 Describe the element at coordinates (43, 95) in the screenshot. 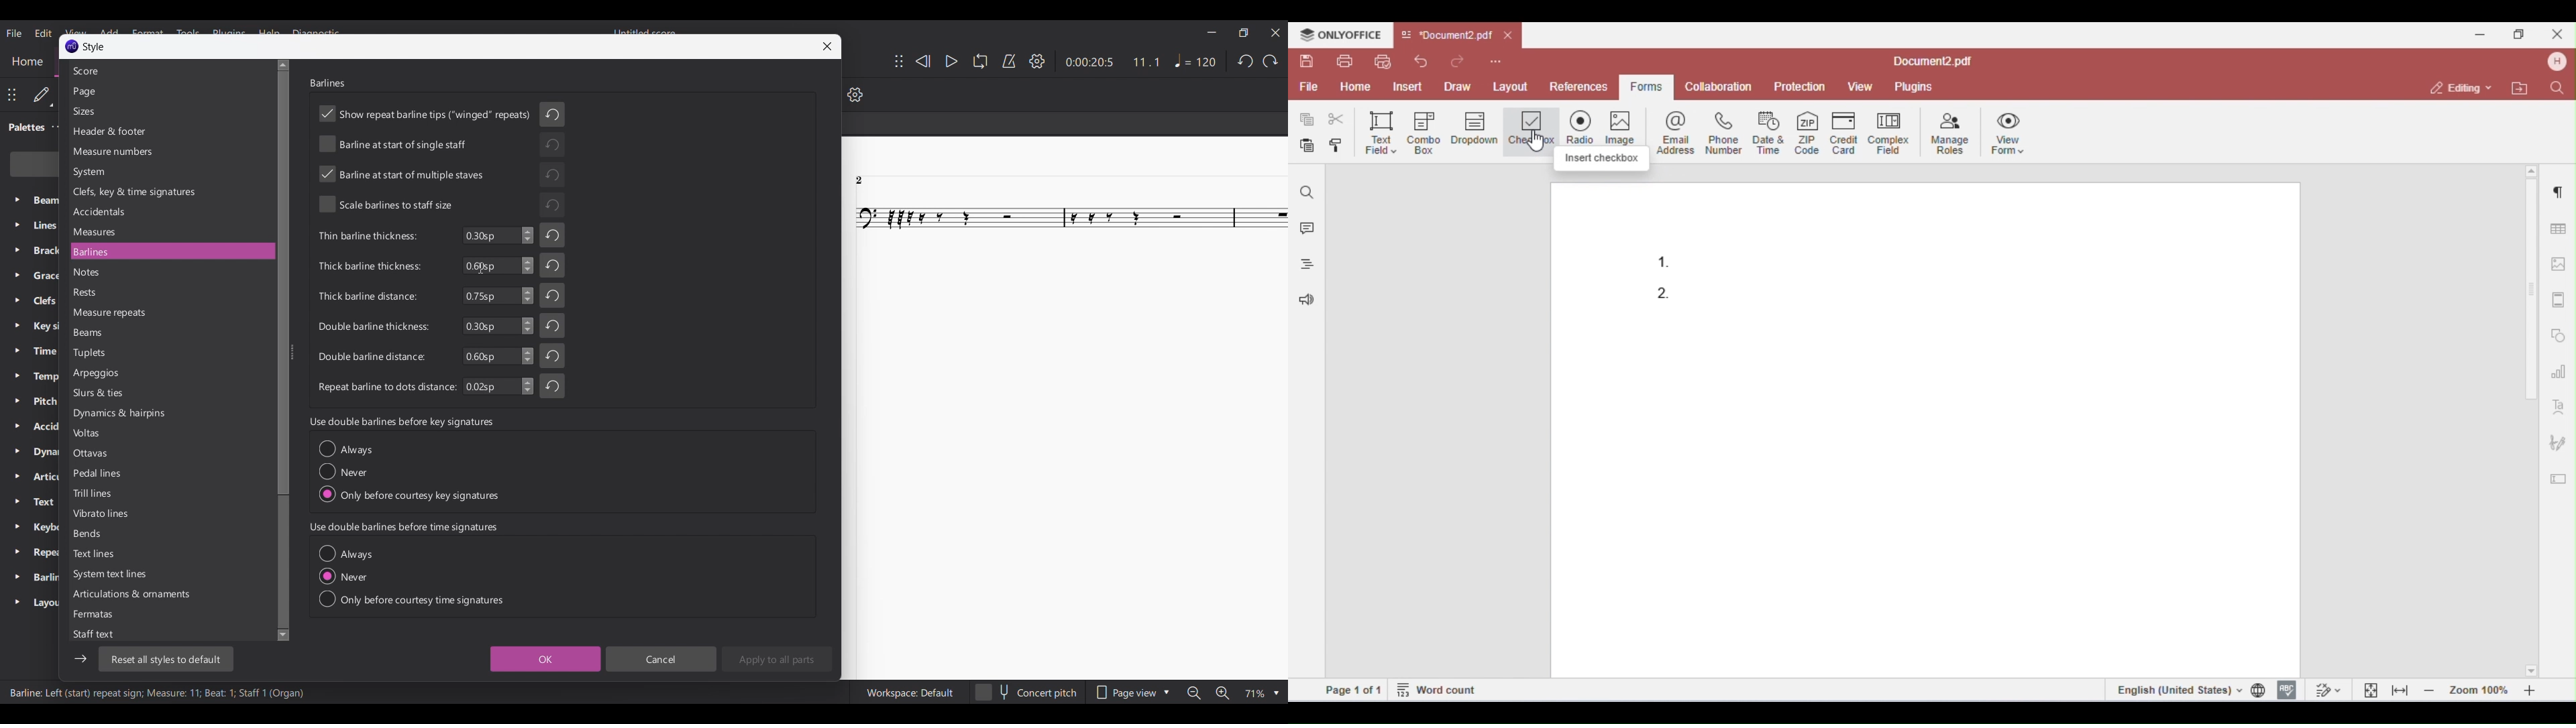

I see `Default` at that location.